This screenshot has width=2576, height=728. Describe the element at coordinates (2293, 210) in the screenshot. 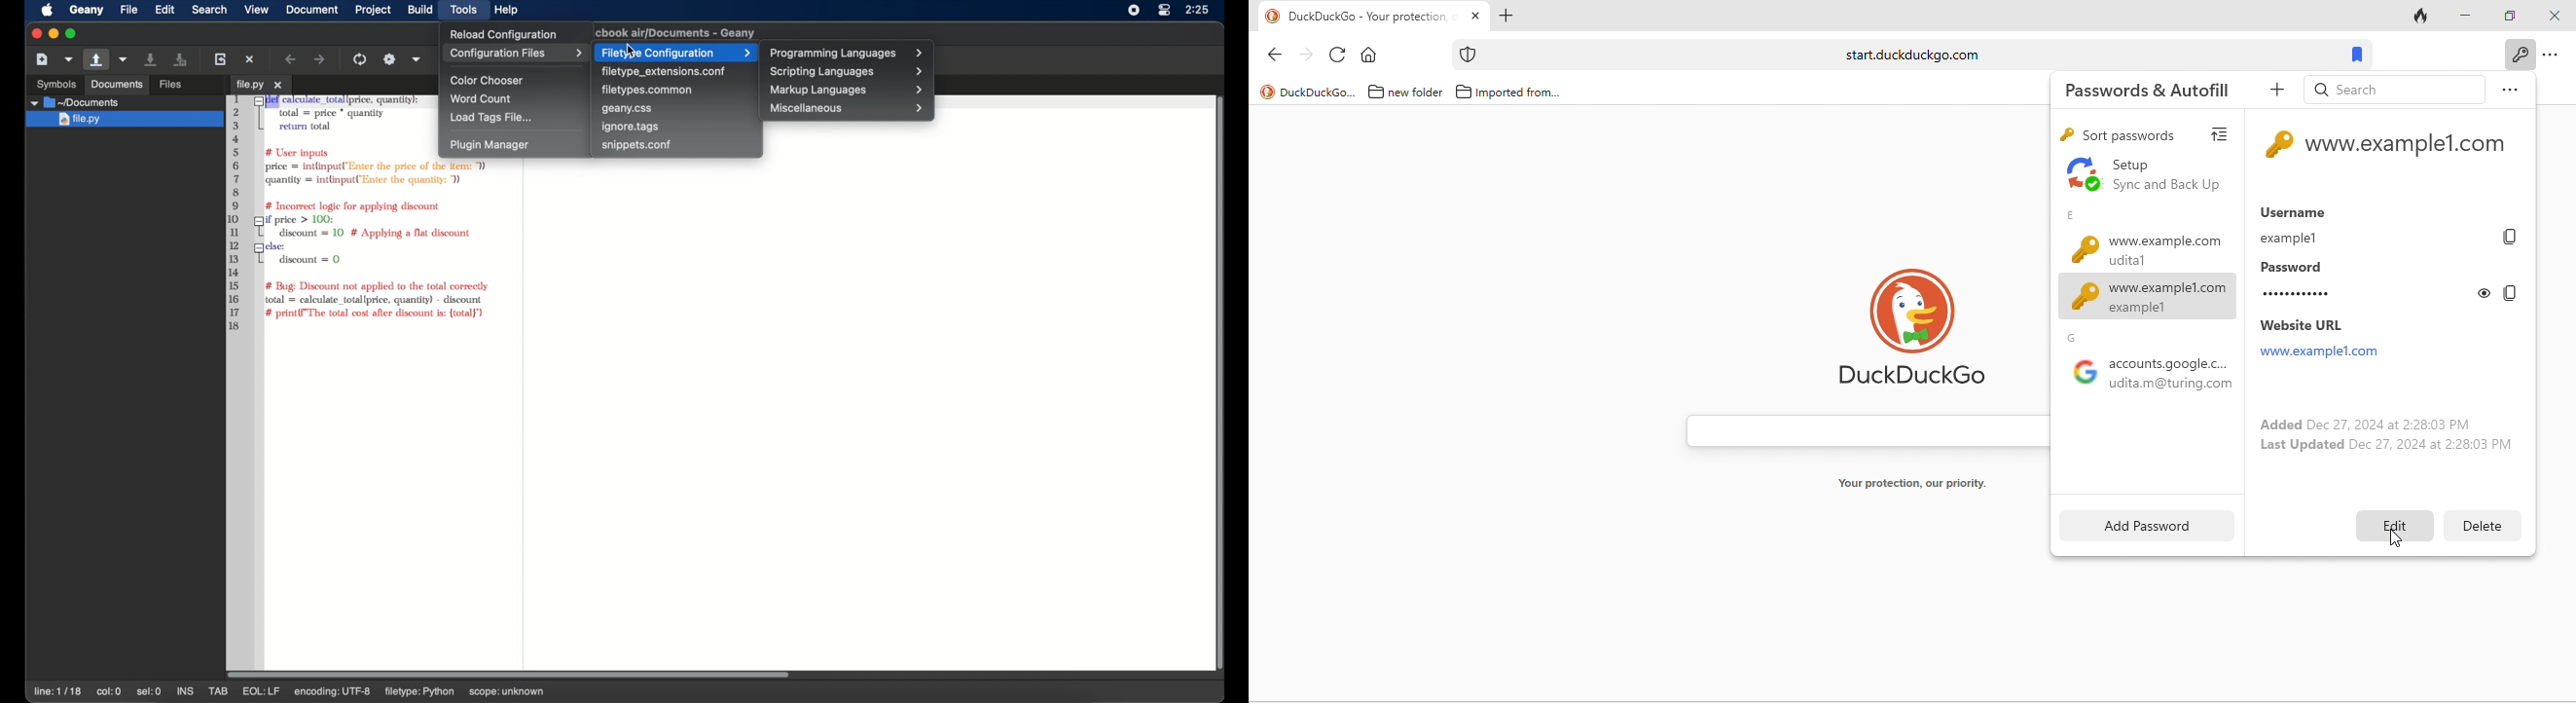

I see `username` at that location.